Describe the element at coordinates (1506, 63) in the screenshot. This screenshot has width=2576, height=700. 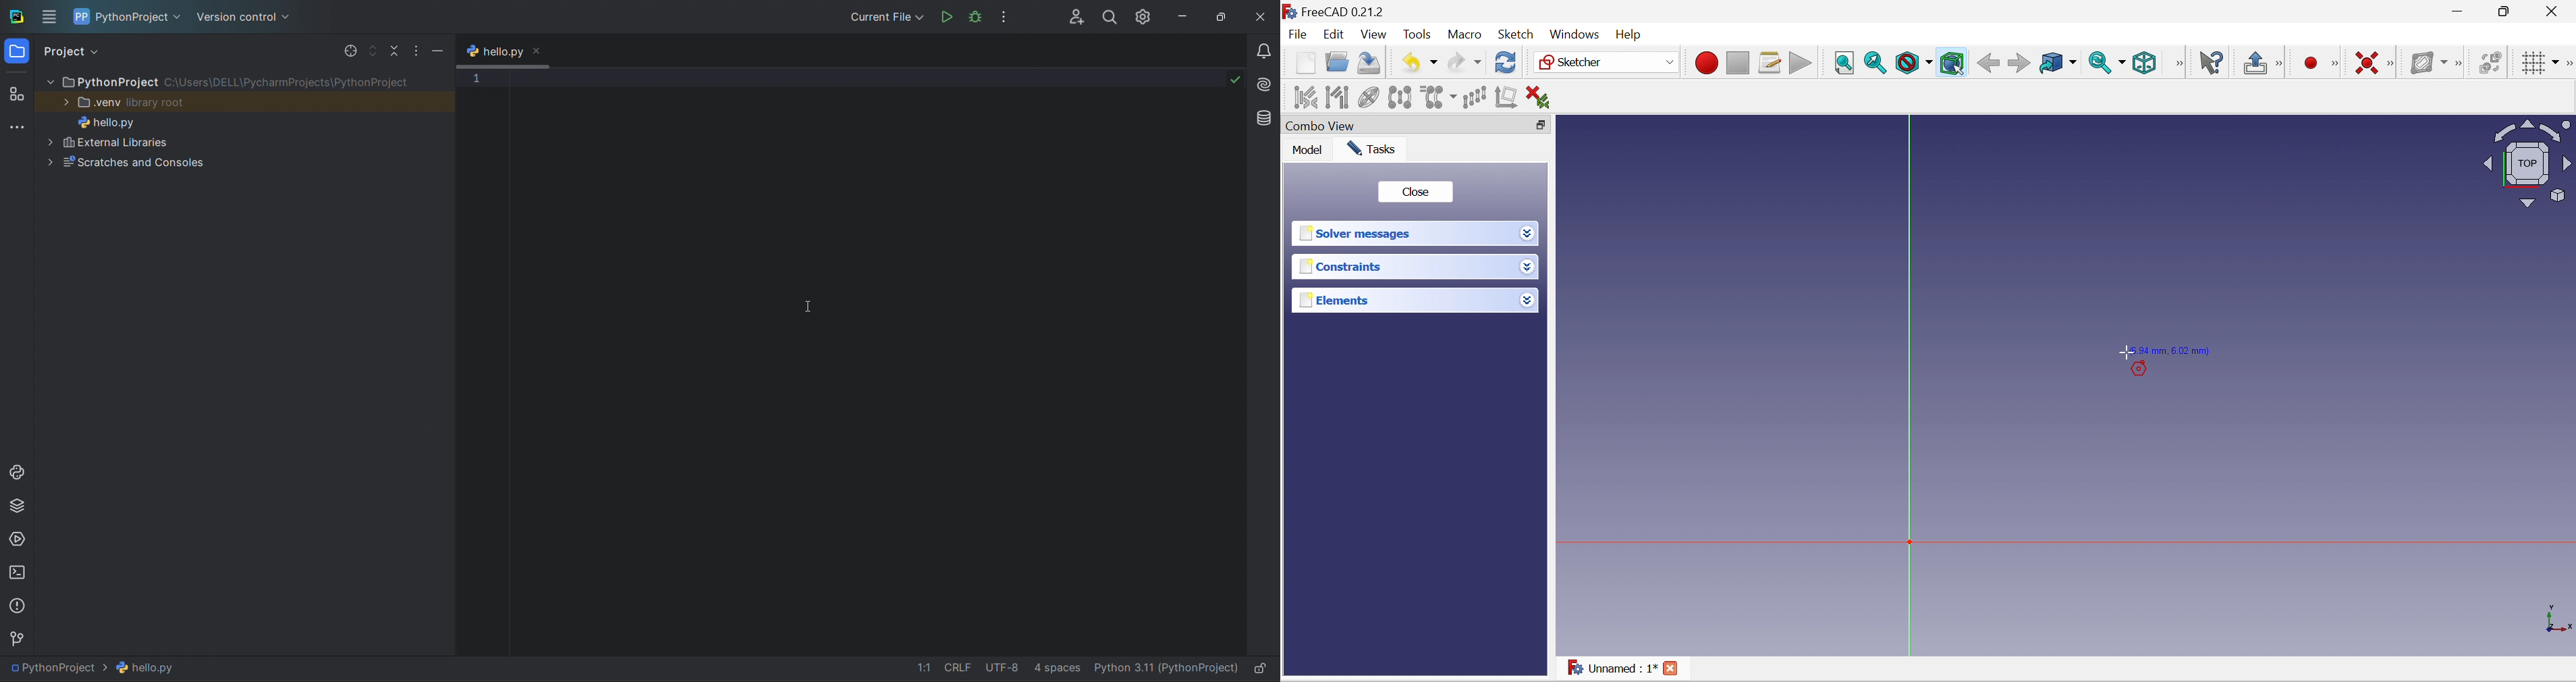
I see `Refresh` at that location.